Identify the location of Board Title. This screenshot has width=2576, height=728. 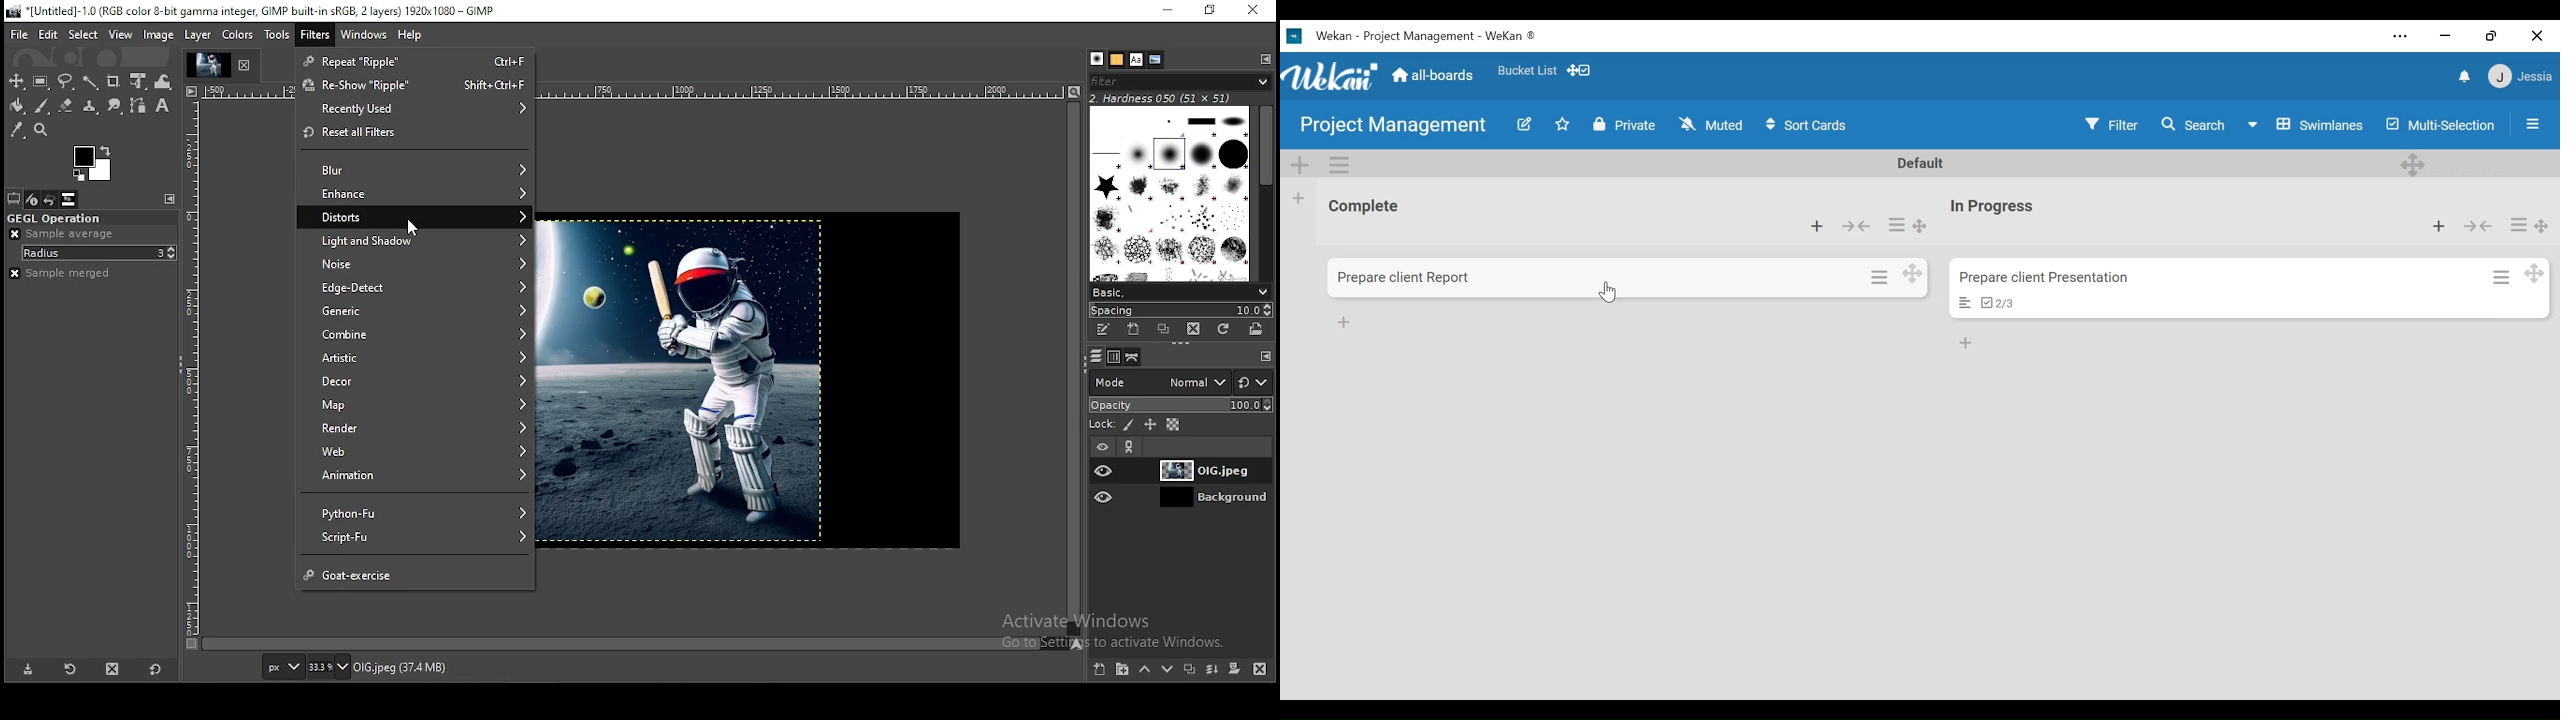
(1391, 124).